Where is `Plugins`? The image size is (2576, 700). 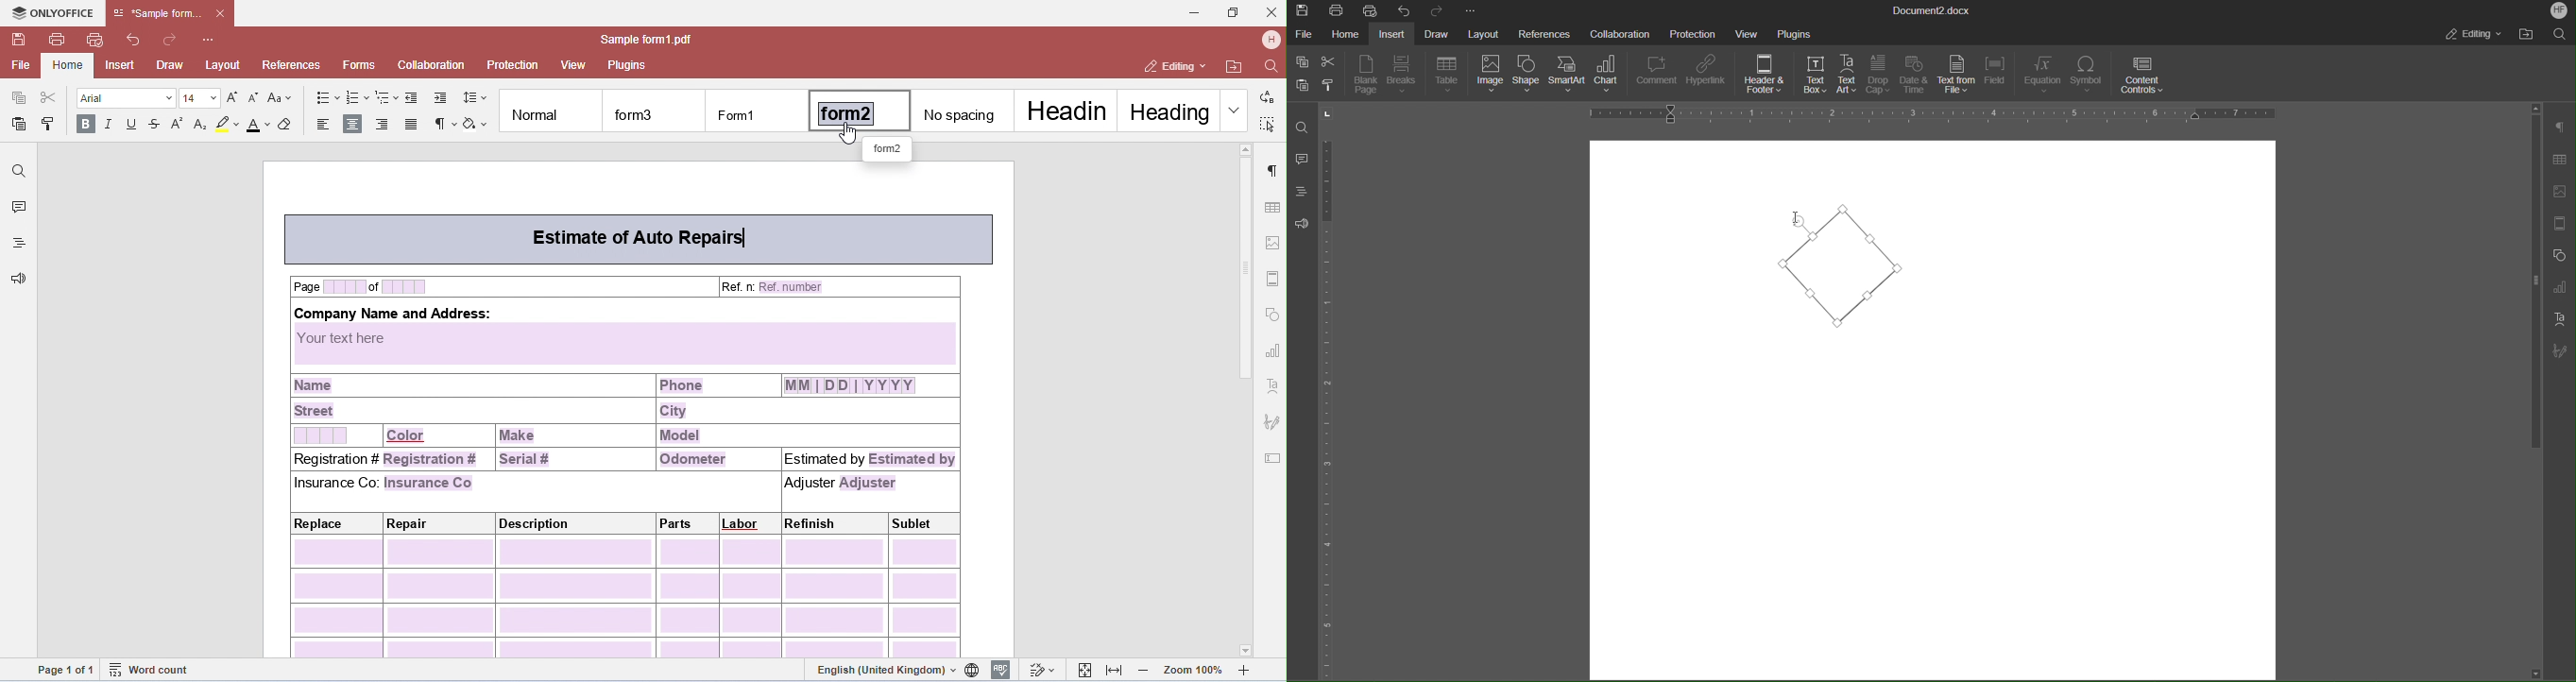
Plugins is located at coordinates (1795, 32).